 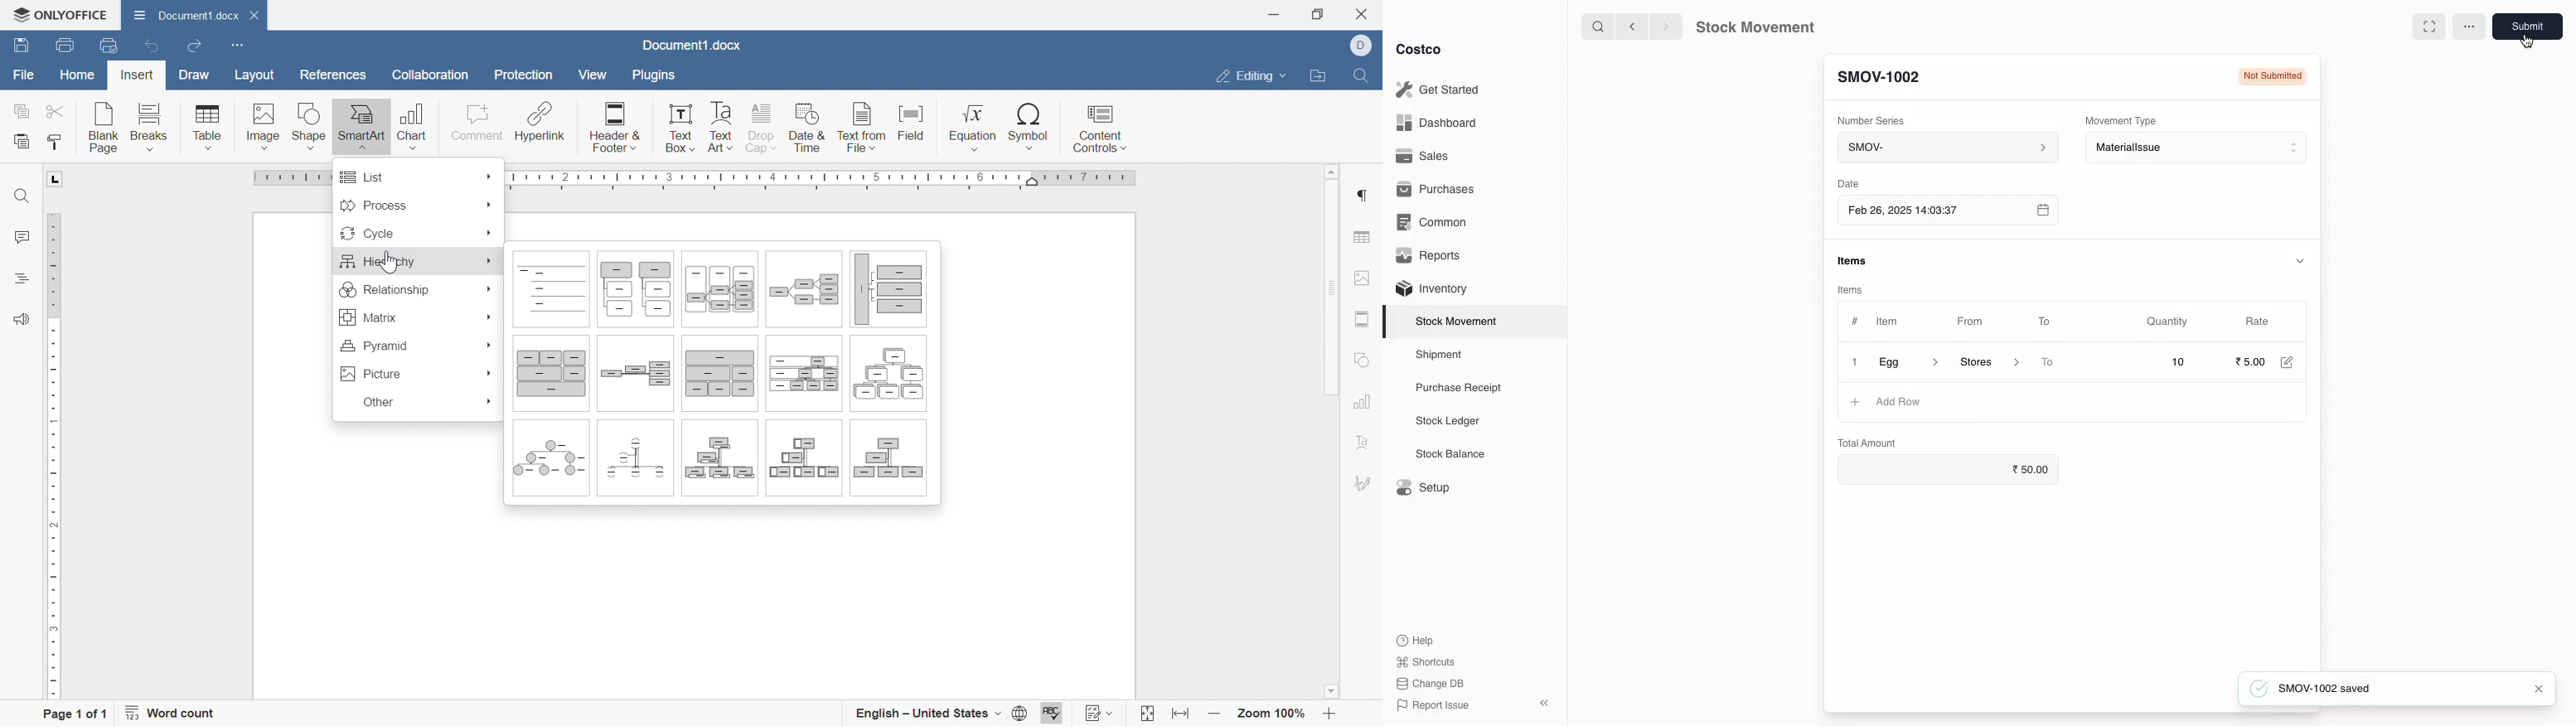 What do you see at coordinates (17, 319) in the screenshot?
I see `Feedback & Support` at bounding box center [17, 319].